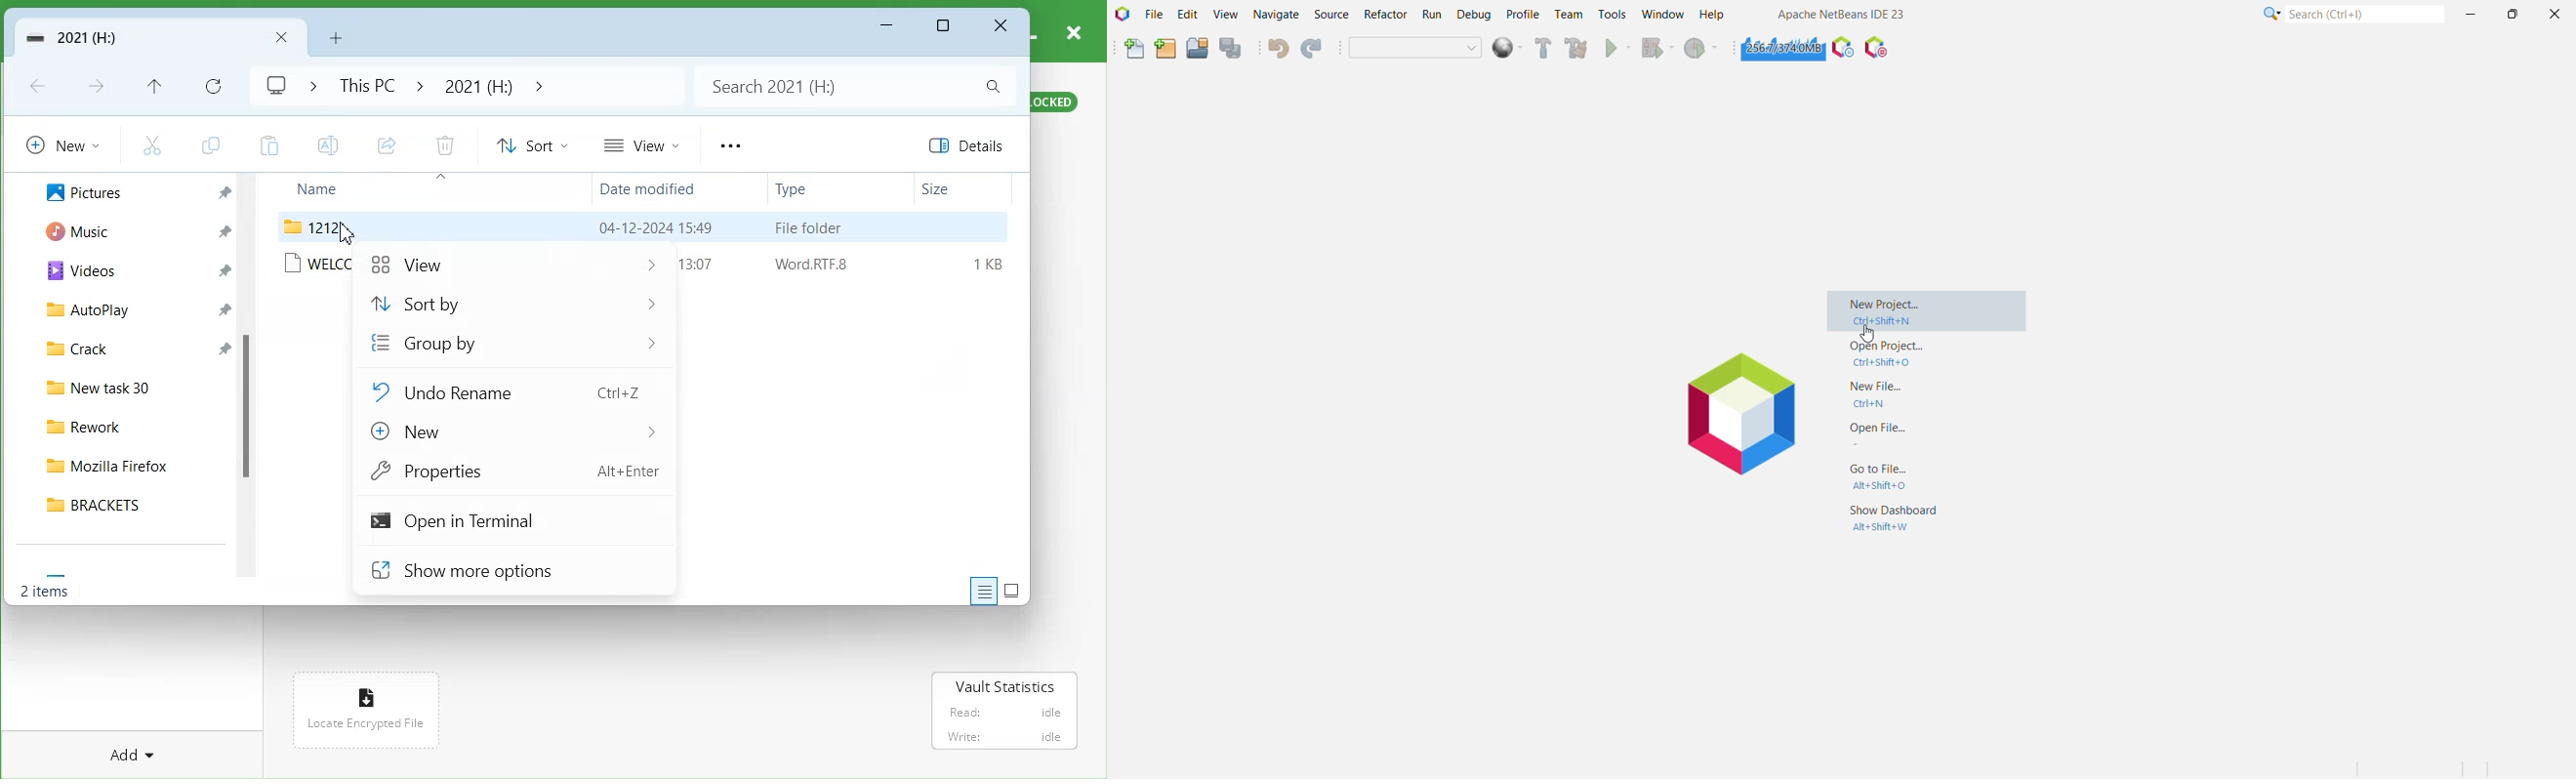 The image size is (2576, 784). What do you see at coordinates (223, 351) in the screenshot?
I see `Pin a file` at bounding box center [223, 351].